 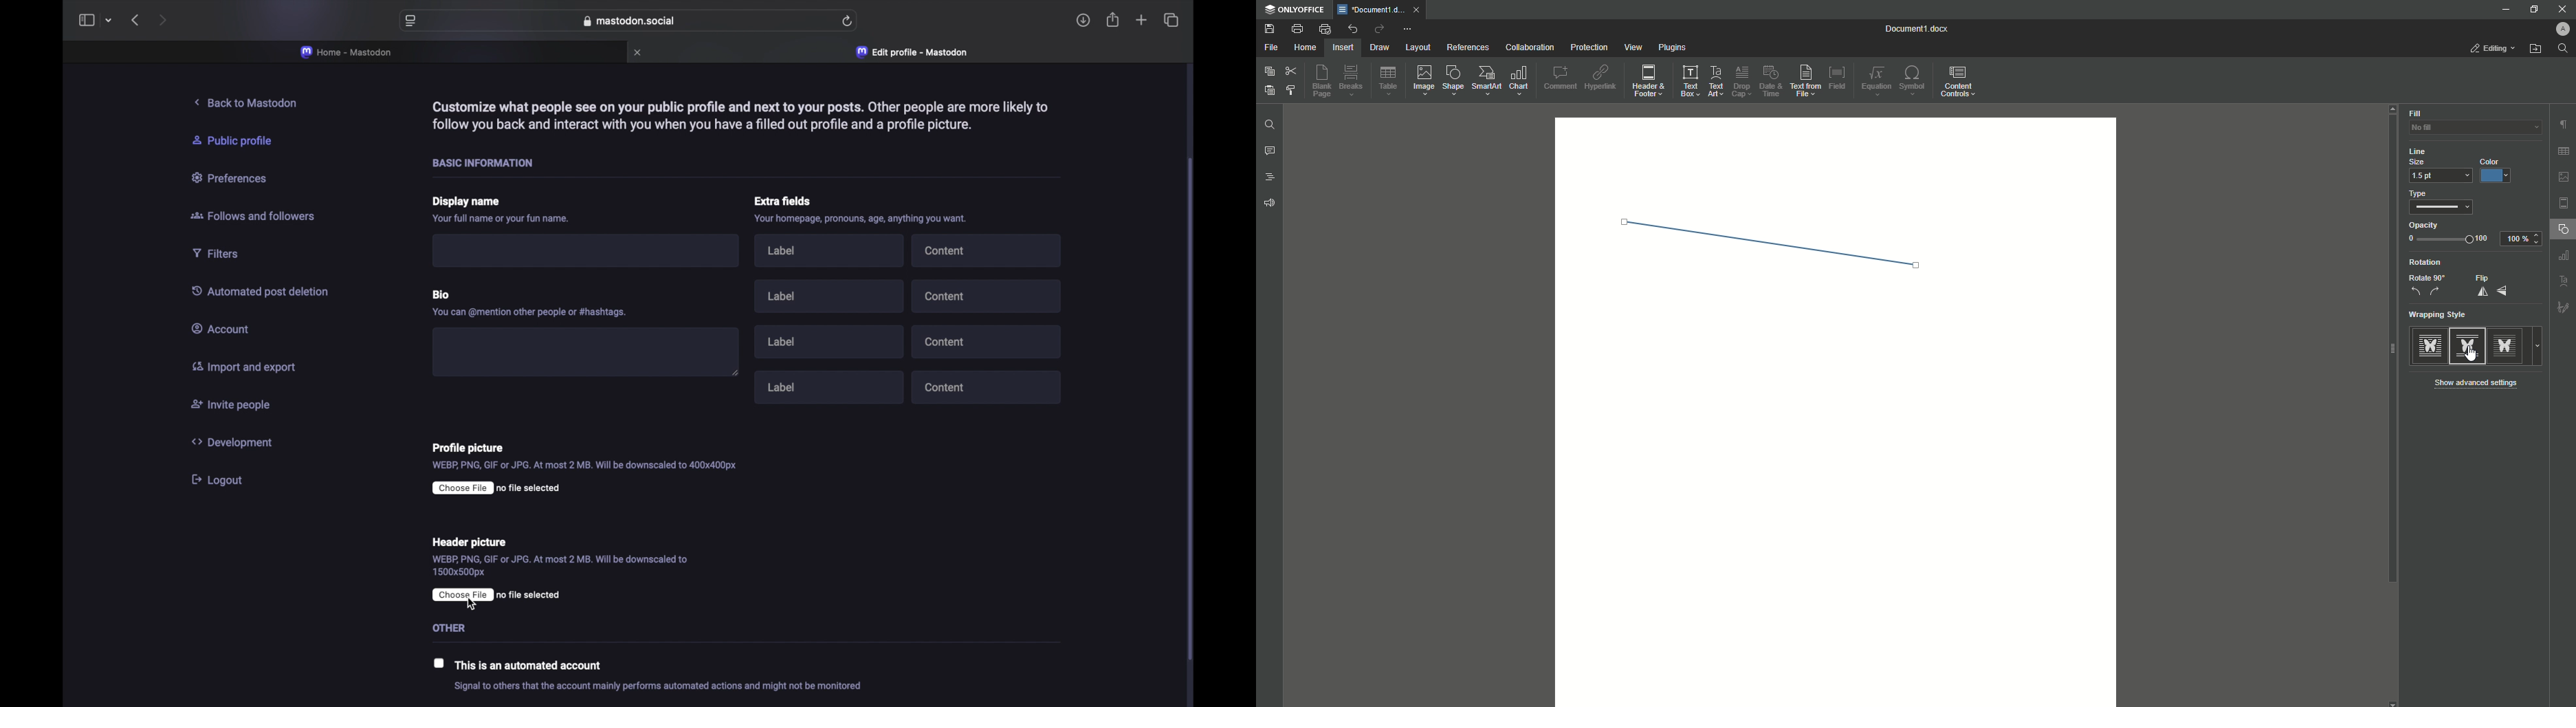 What do you see at coordinates (1352, 28) in the screenshot?
I see `Undo` at bounding box center [1352, 28].